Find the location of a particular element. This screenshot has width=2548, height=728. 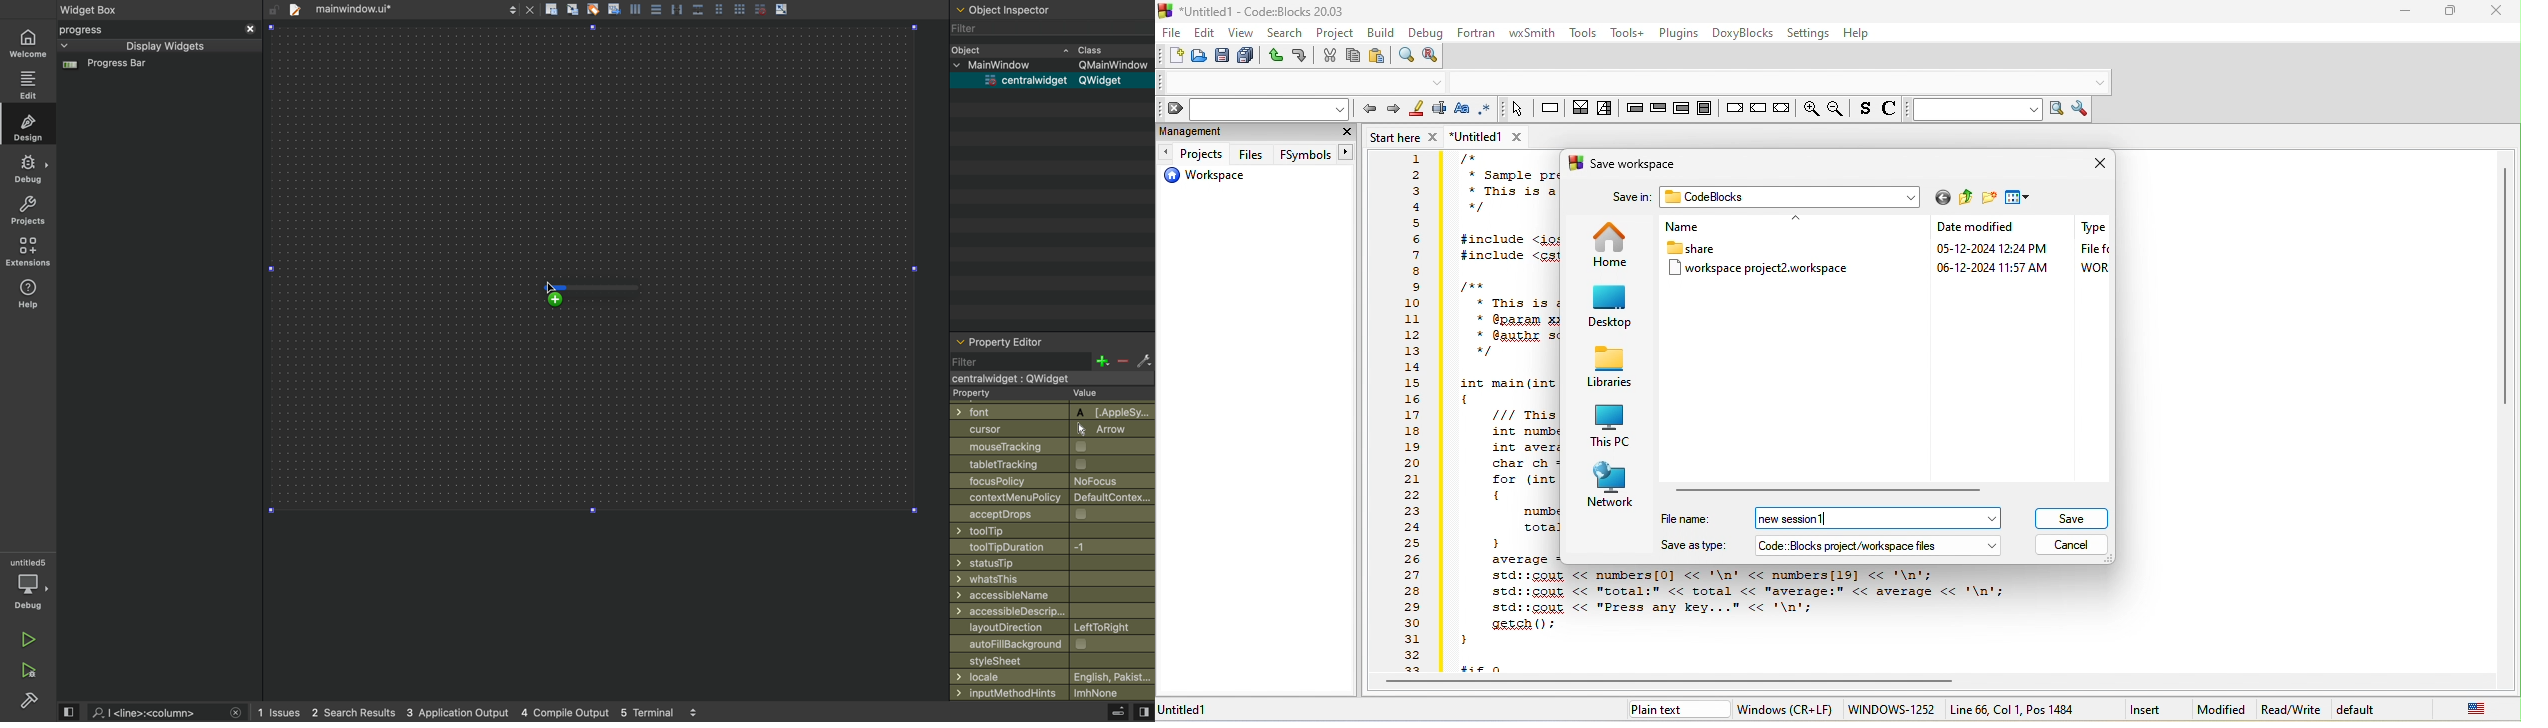

united state is located at coordinates (2478, 711).